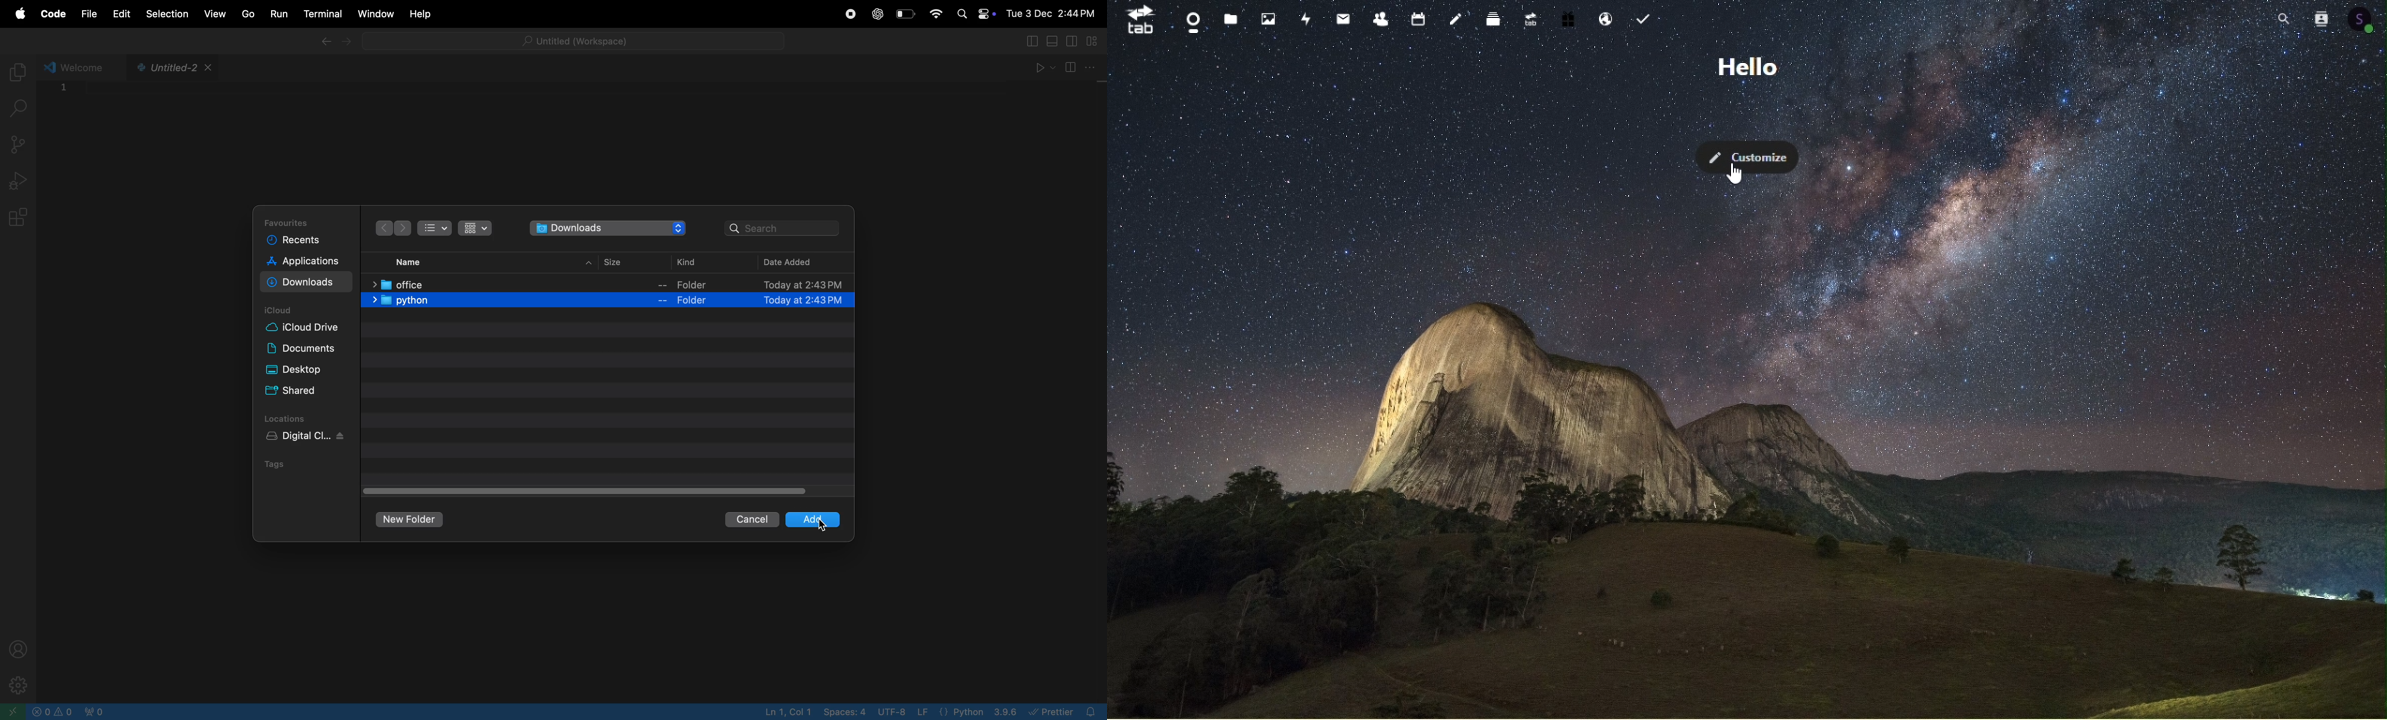 The image size is (2408, 728). I want to click on toggle panel, so click(1054, 41).